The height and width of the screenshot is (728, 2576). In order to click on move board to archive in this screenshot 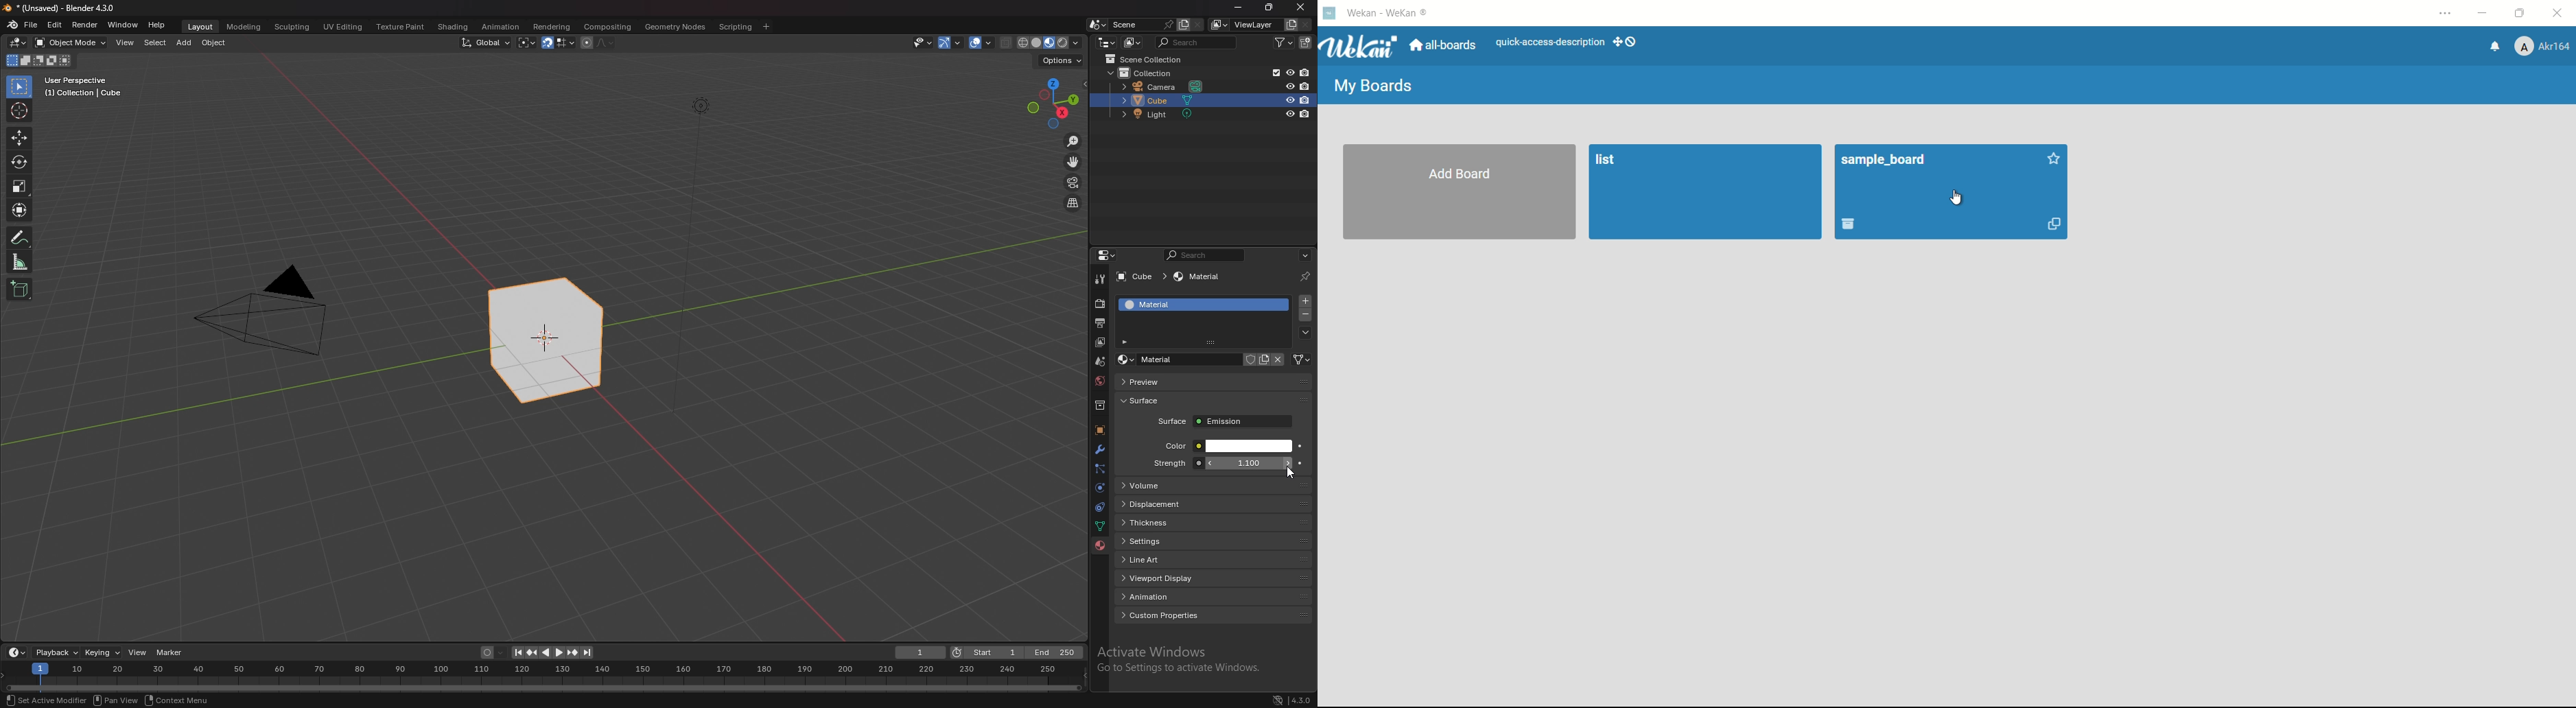, I will do `click(1849, 225)`.